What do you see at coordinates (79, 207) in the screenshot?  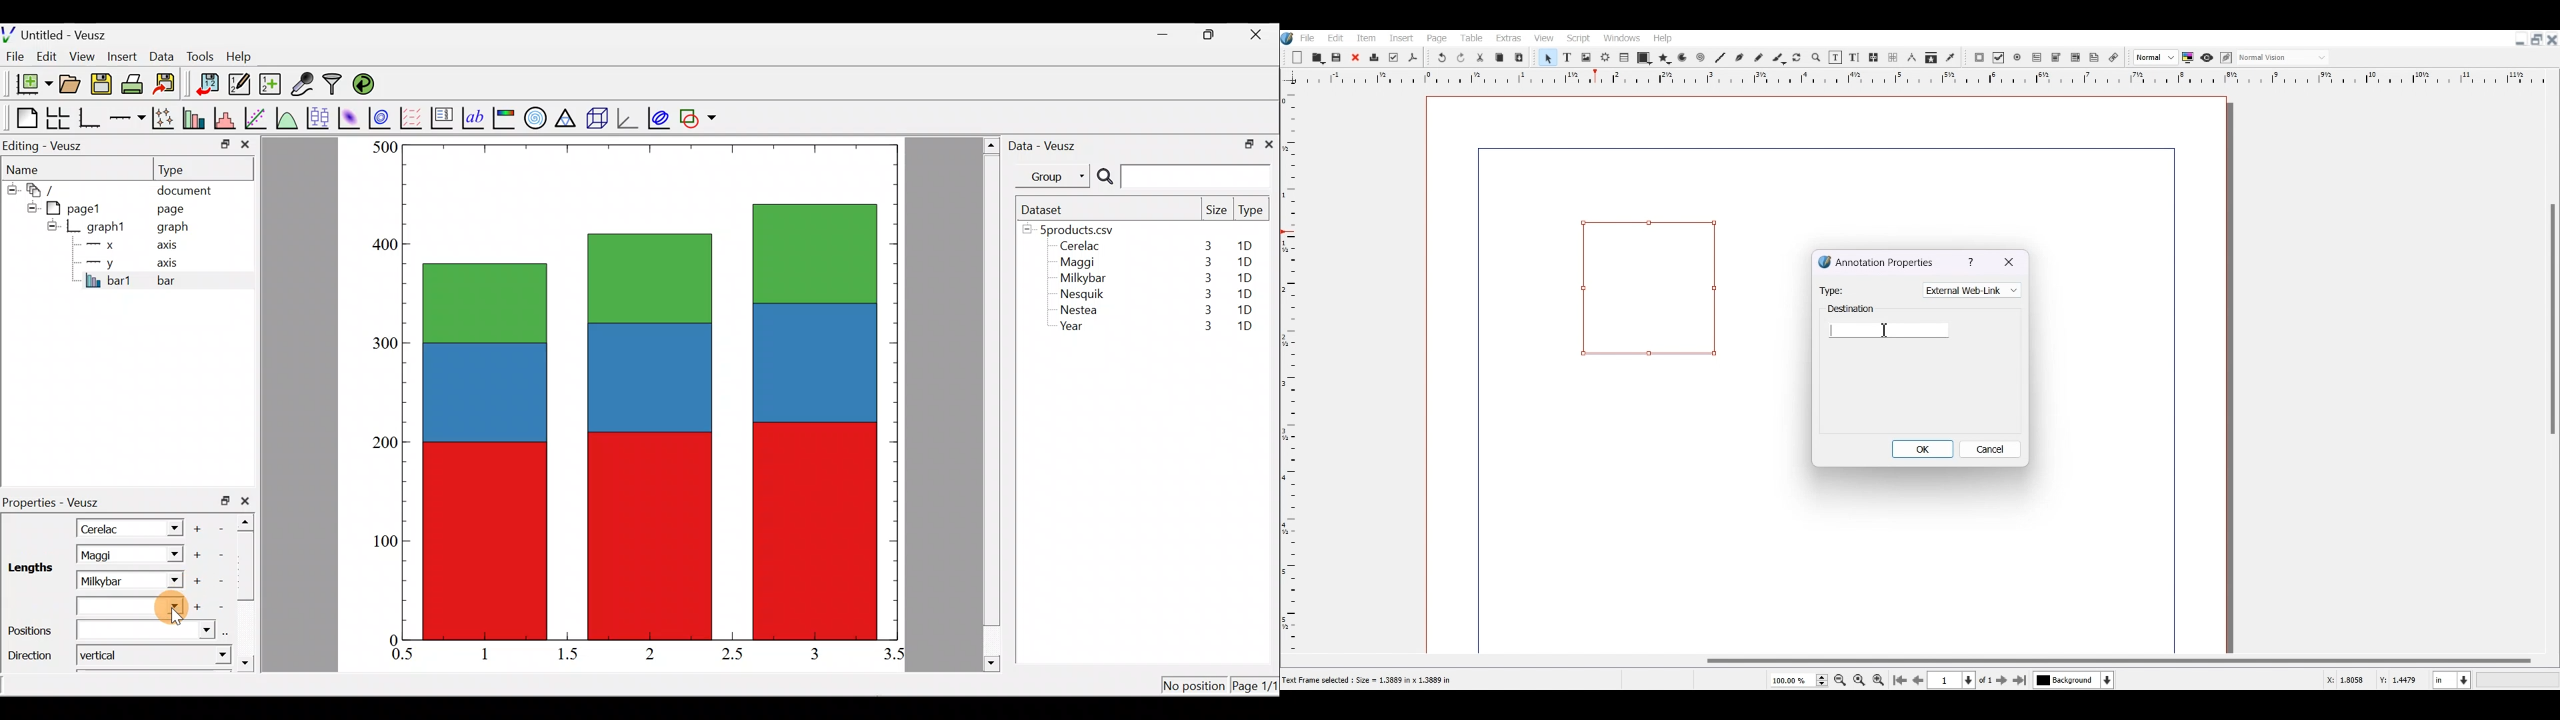 I see `pagel` at bounding box center [79, 207].